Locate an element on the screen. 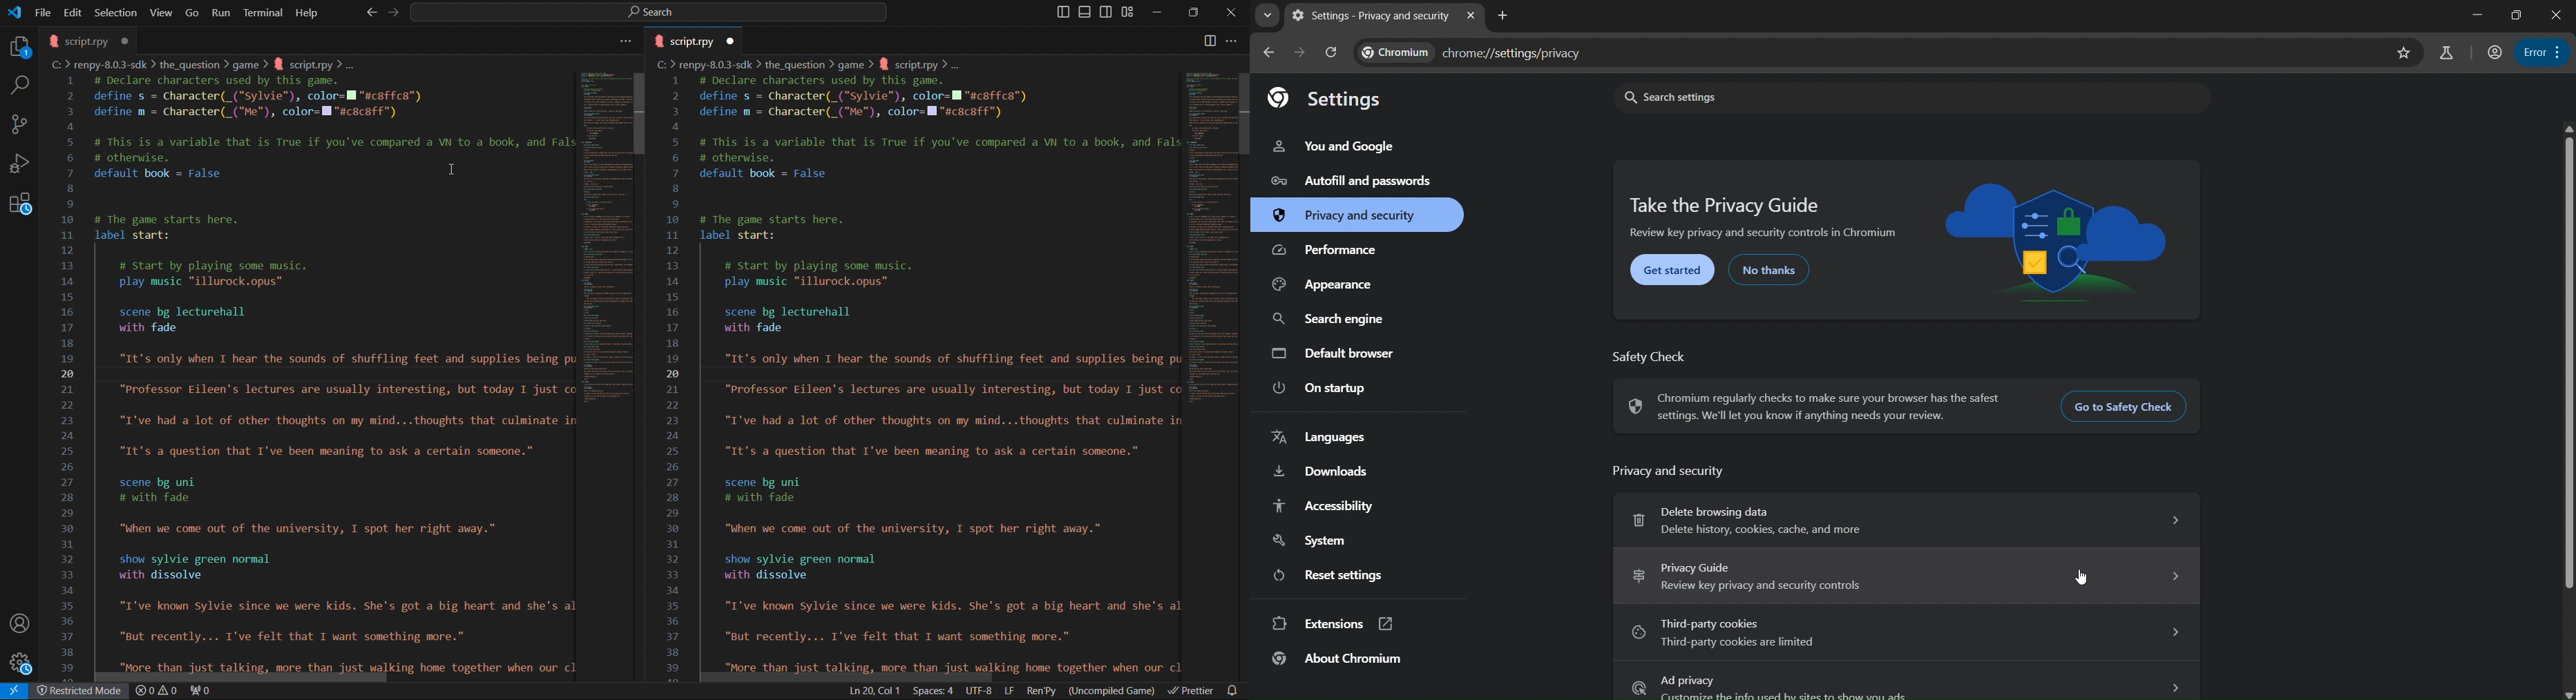  new tab is located at coordinates (1504, 17).